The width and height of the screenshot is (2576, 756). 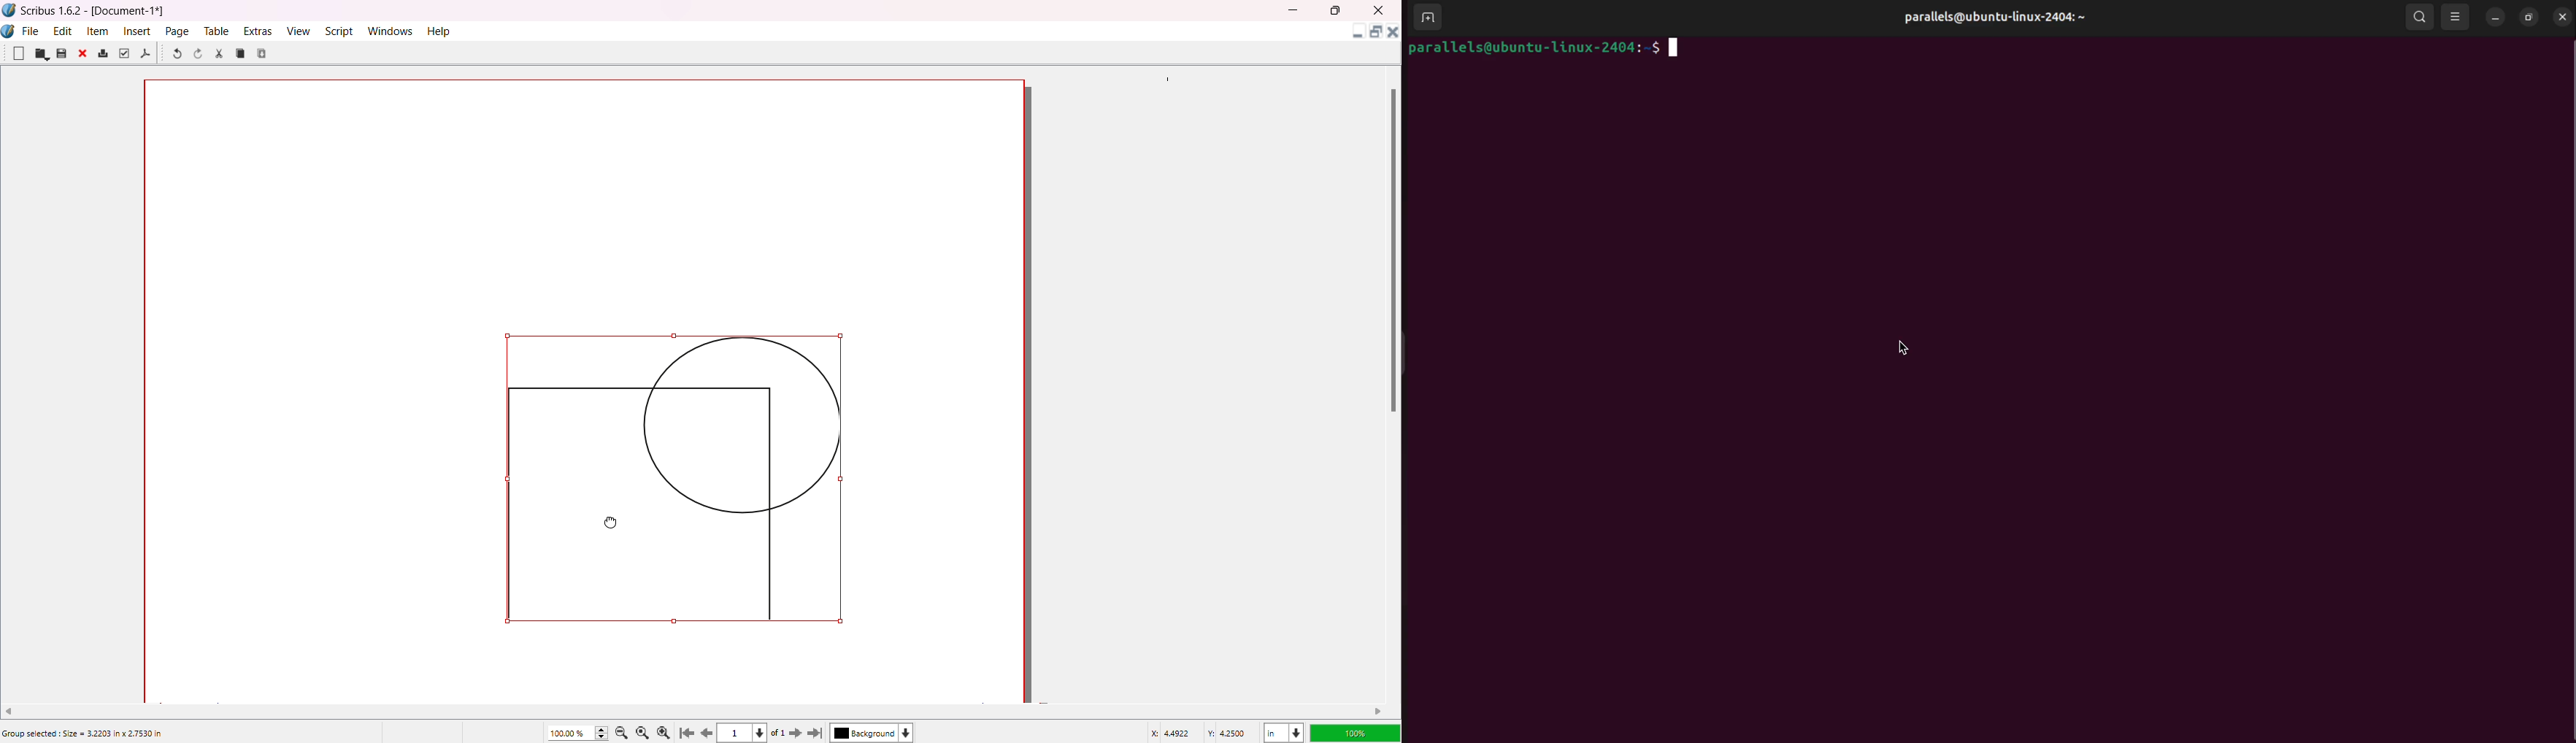 What do you see at coordinates (176, 55) in the screenshot?
I see `Undo` at bounding box center [176, 55].